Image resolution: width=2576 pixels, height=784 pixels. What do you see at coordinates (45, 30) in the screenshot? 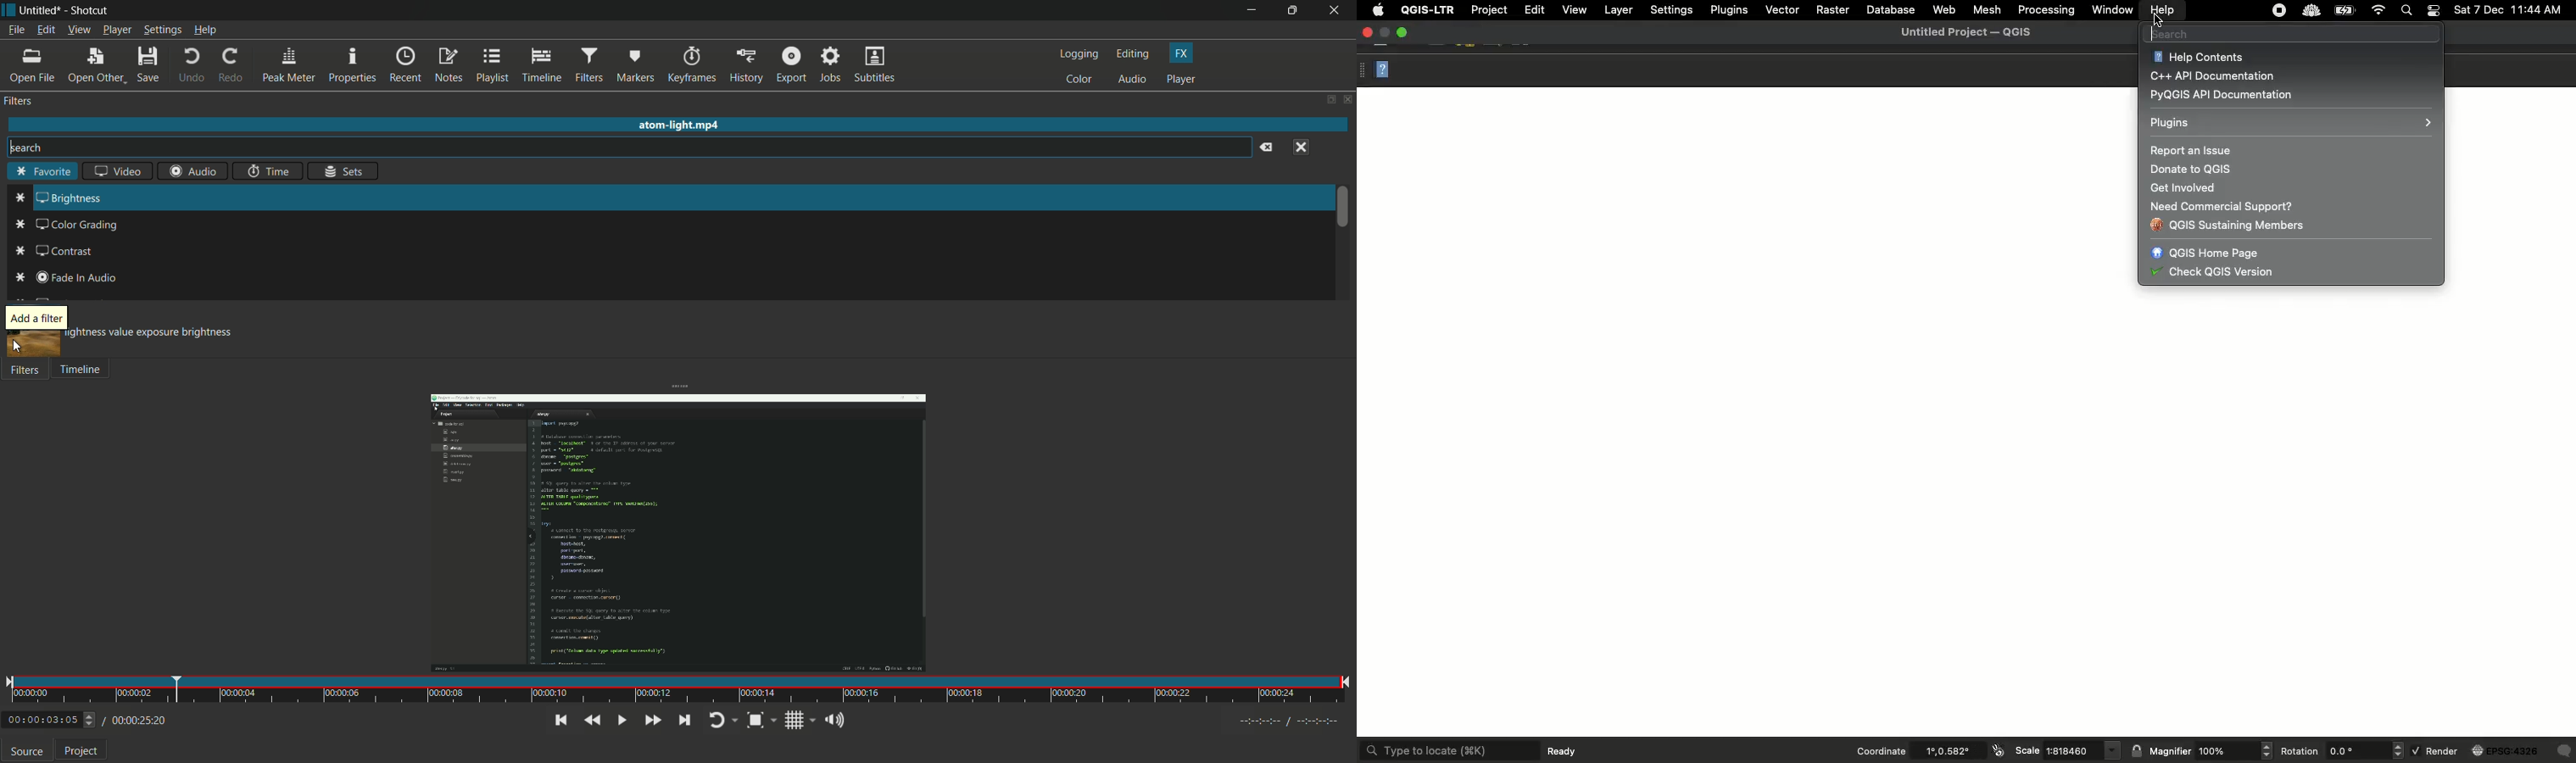
I see `edit menu` at bounding box center [45, 30].